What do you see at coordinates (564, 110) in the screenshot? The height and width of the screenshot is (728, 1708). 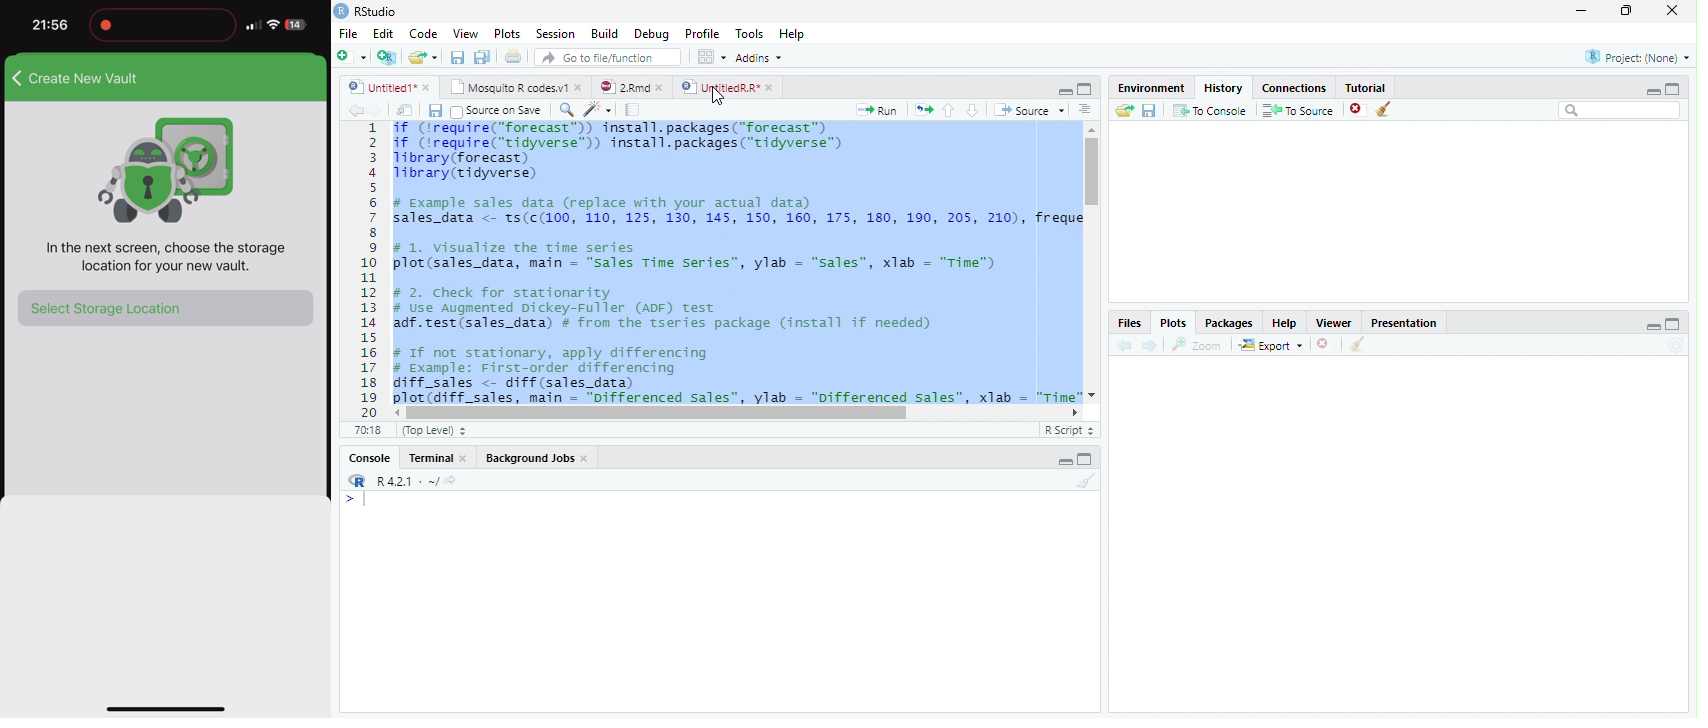 I see `Find/Replace` at bounding box center [564, 110].